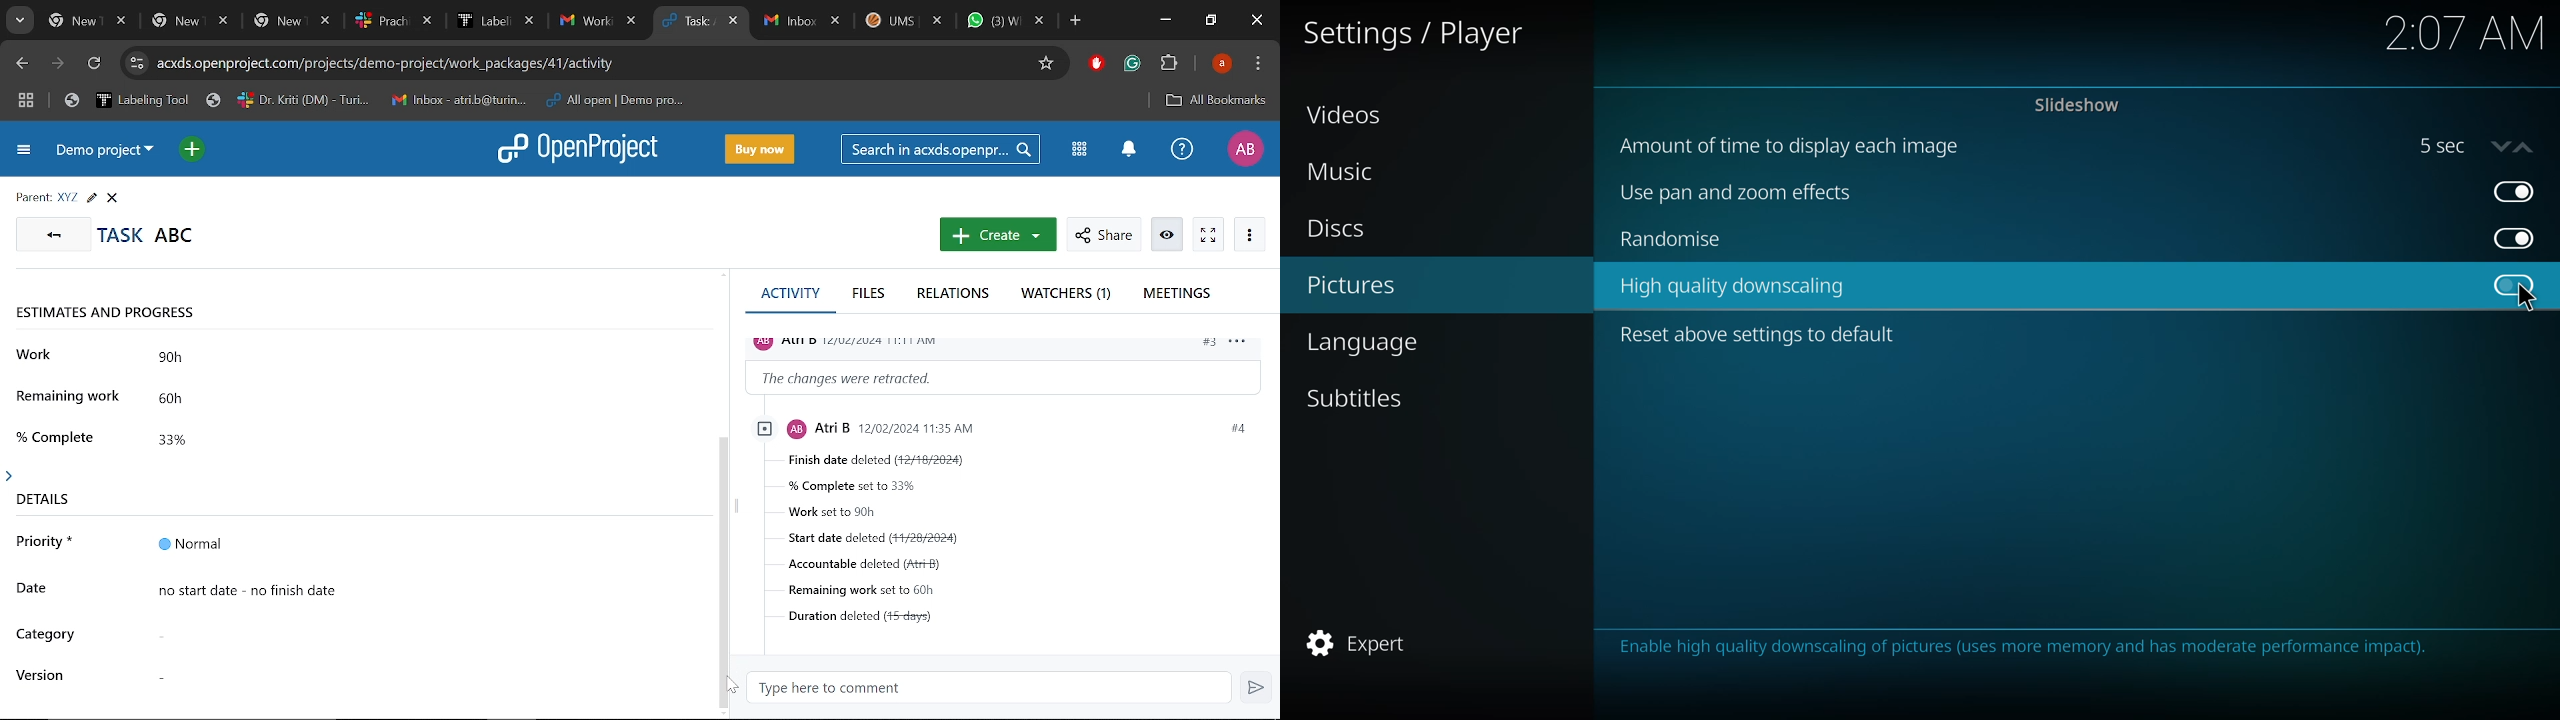  I want to click on Profile, so click(1224, 63).